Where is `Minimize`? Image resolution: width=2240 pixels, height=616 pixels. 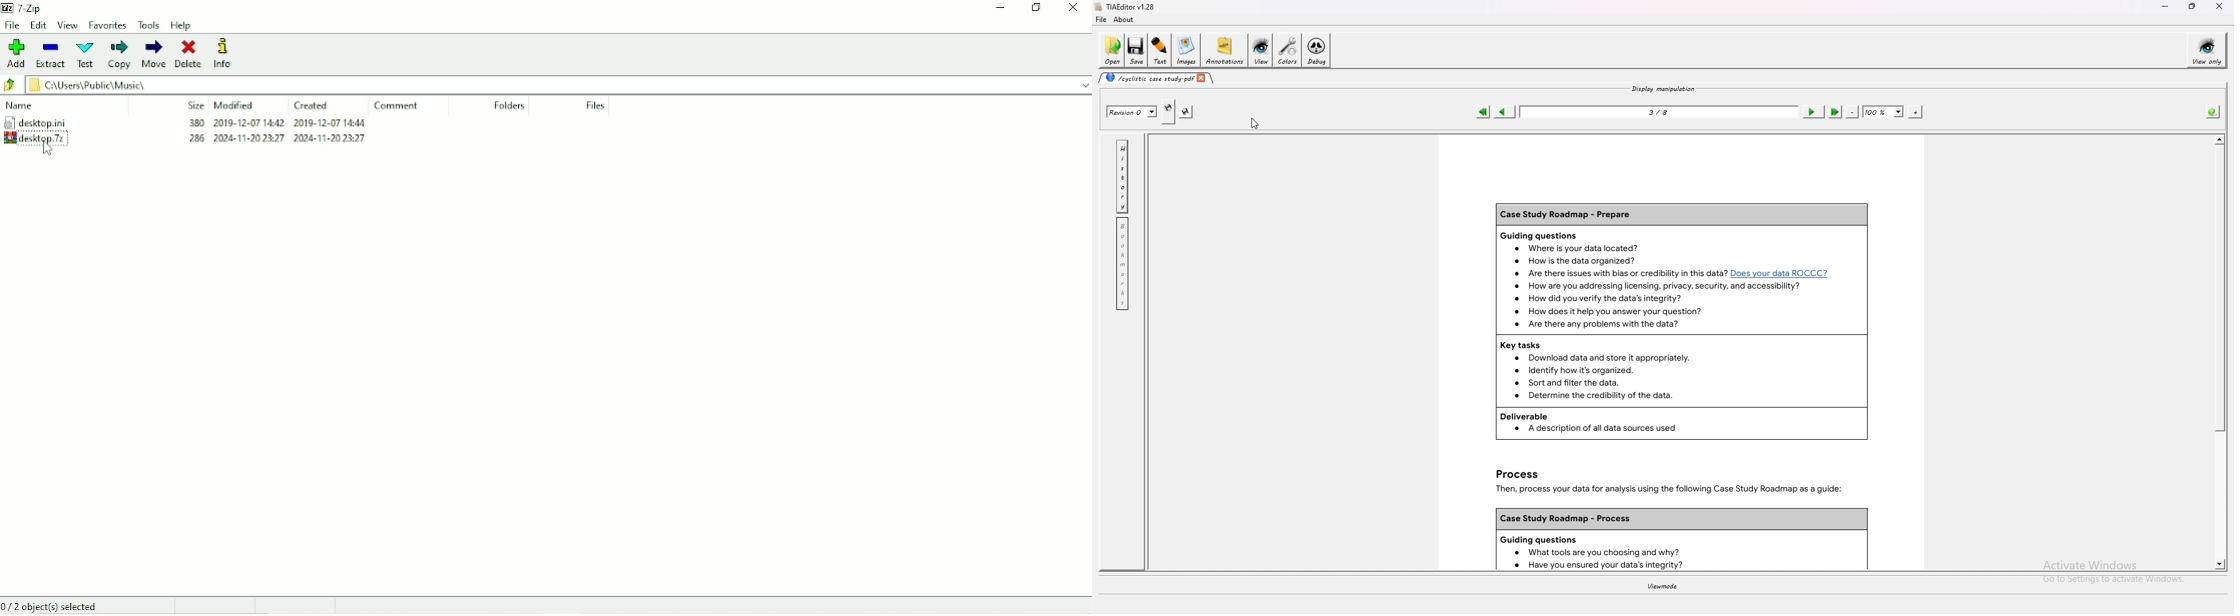 Minimize is located at coordinates (1001, 10).